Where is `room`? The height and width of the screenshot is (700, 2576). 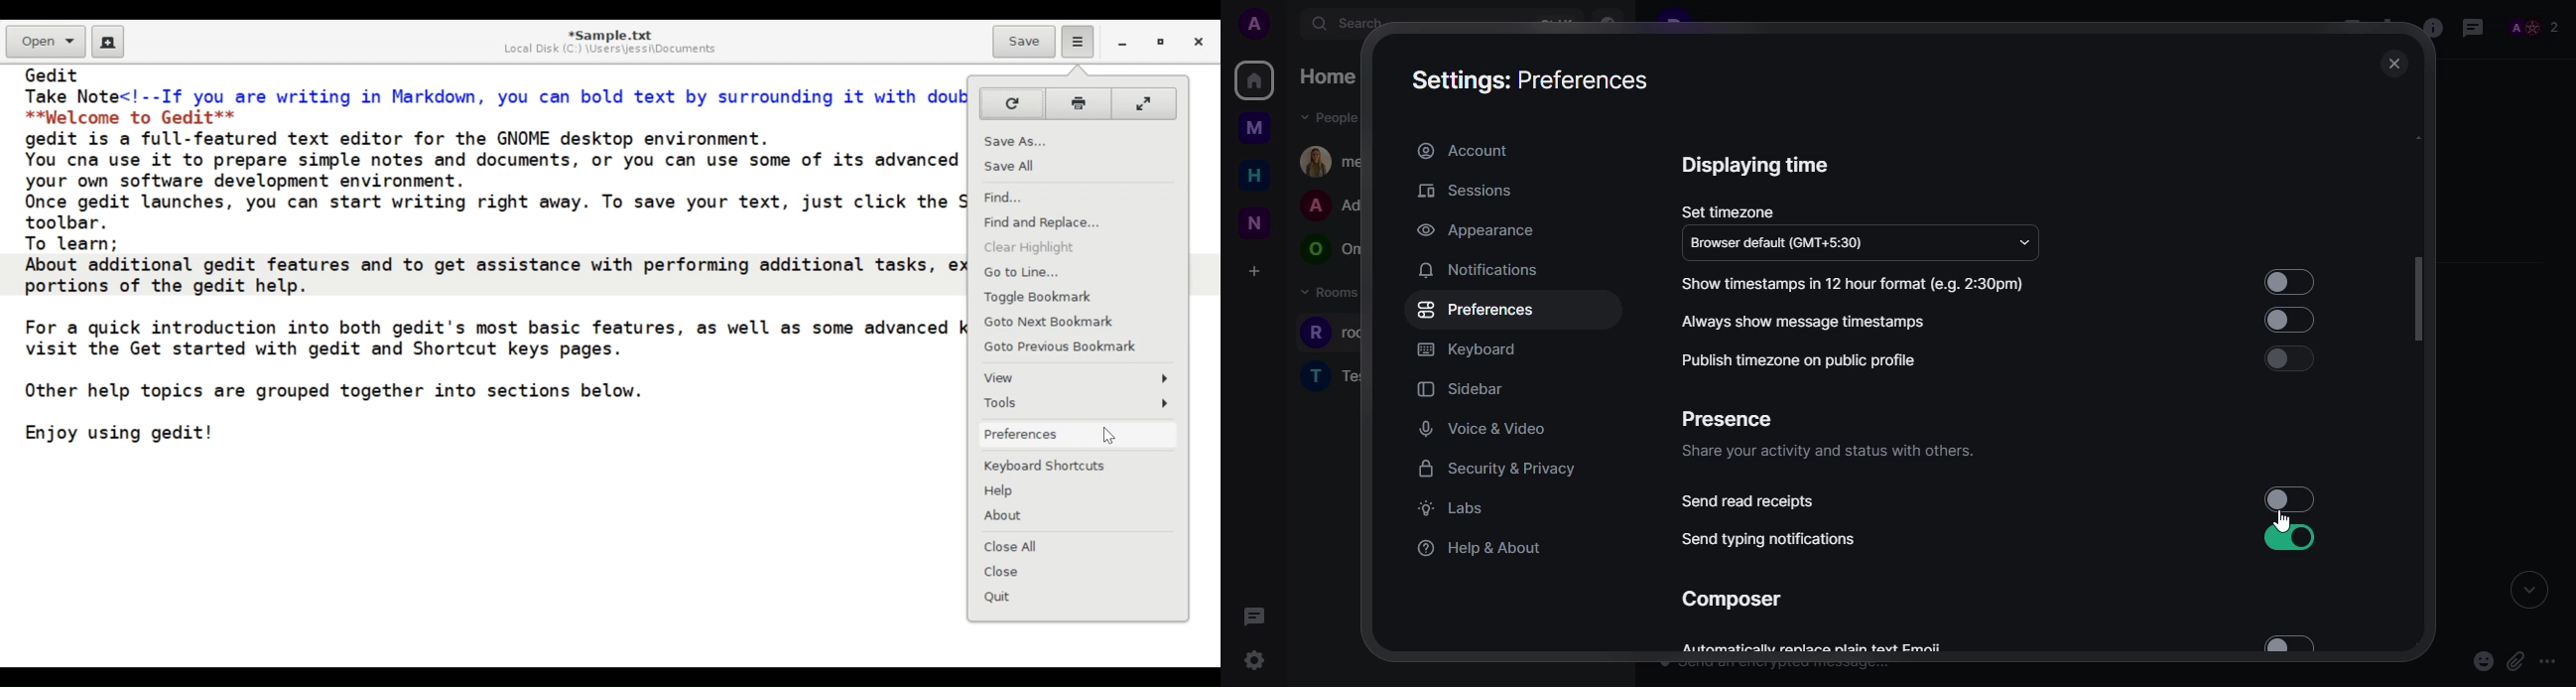 room is located at coordinates (1335, 374).